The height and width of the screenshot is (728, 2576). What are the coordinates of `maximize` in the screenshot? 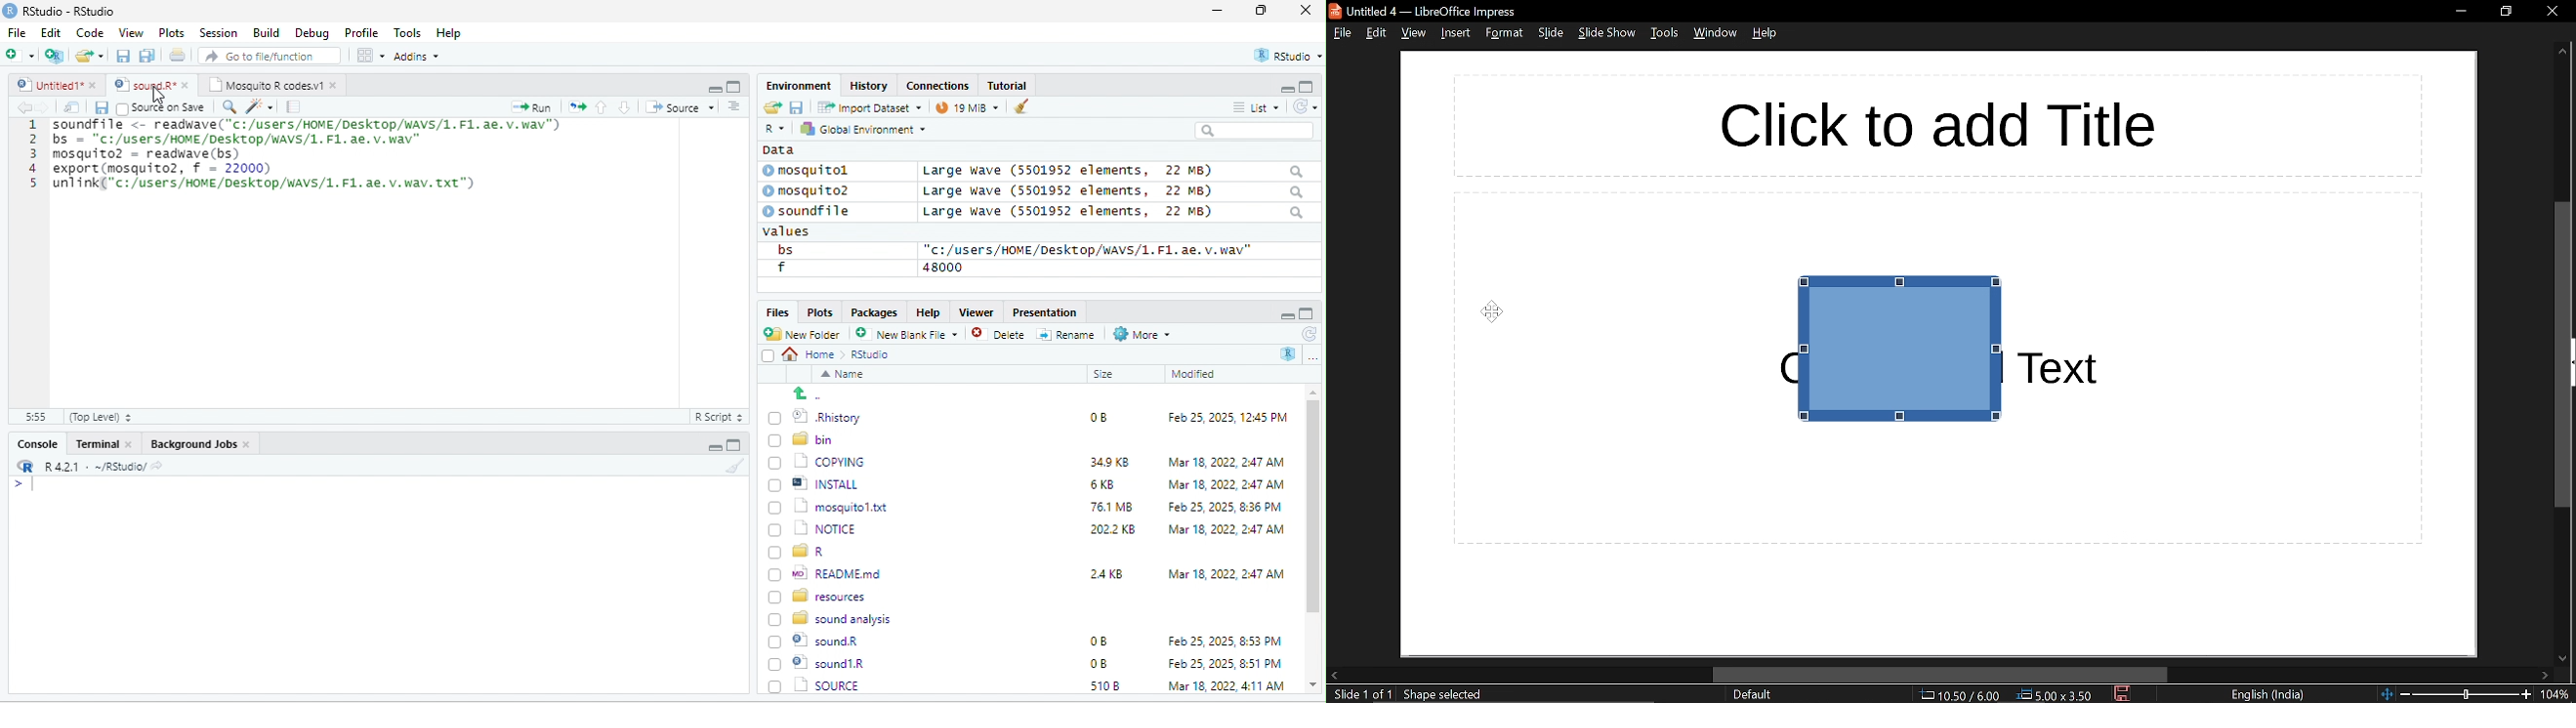 It's located at (1309, 86).